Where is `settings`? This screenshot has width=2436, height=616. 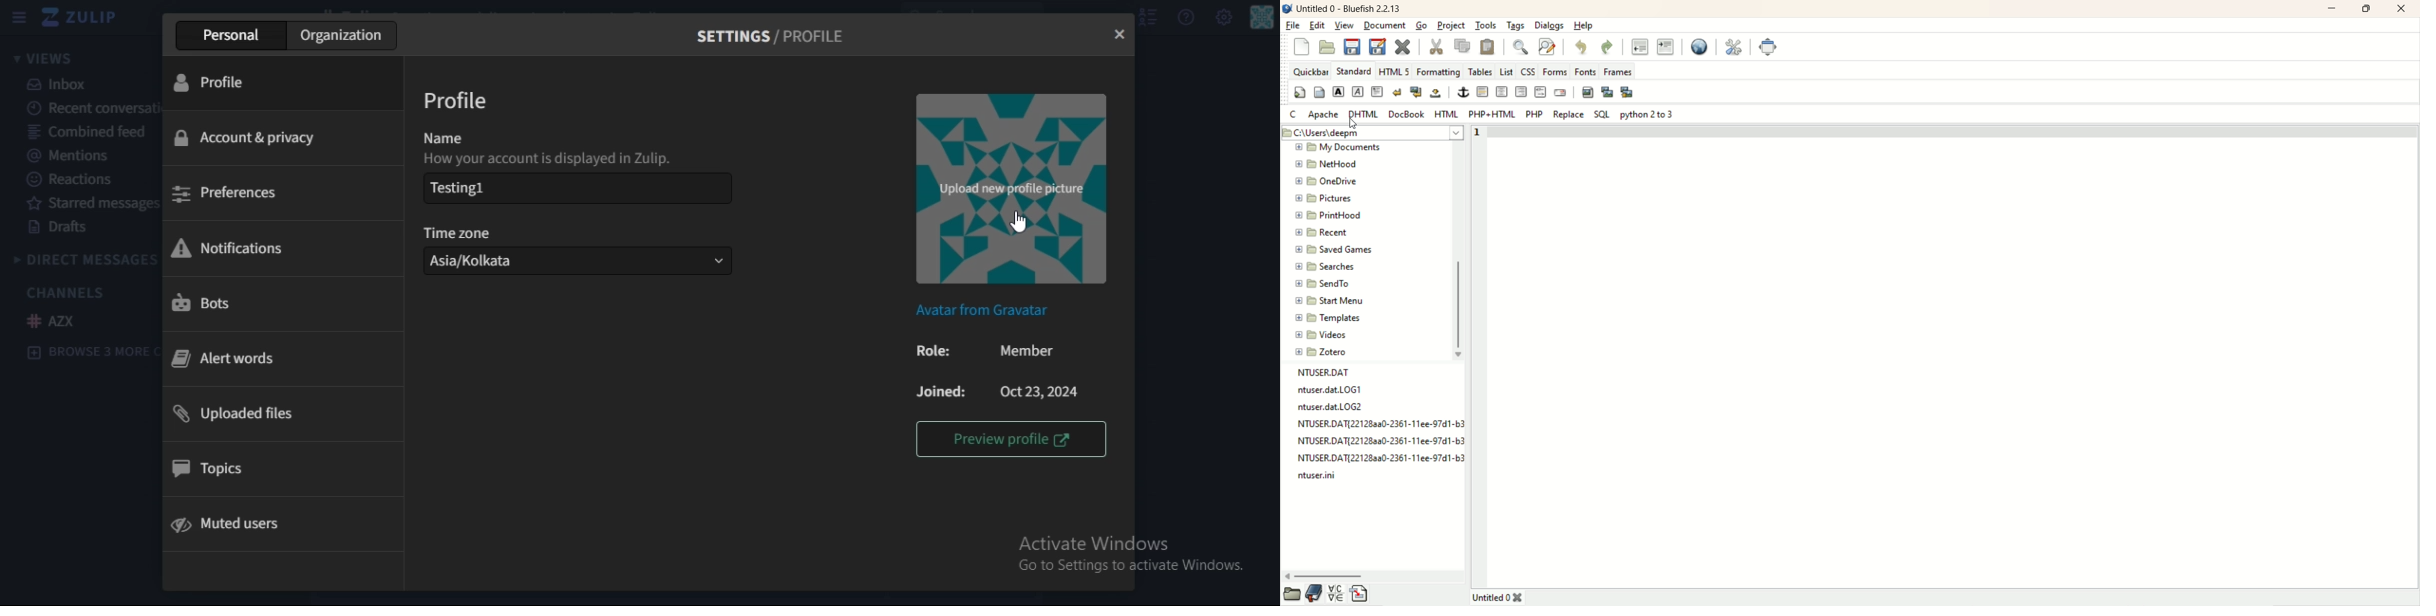
settings is located at coordinates (770, 36).